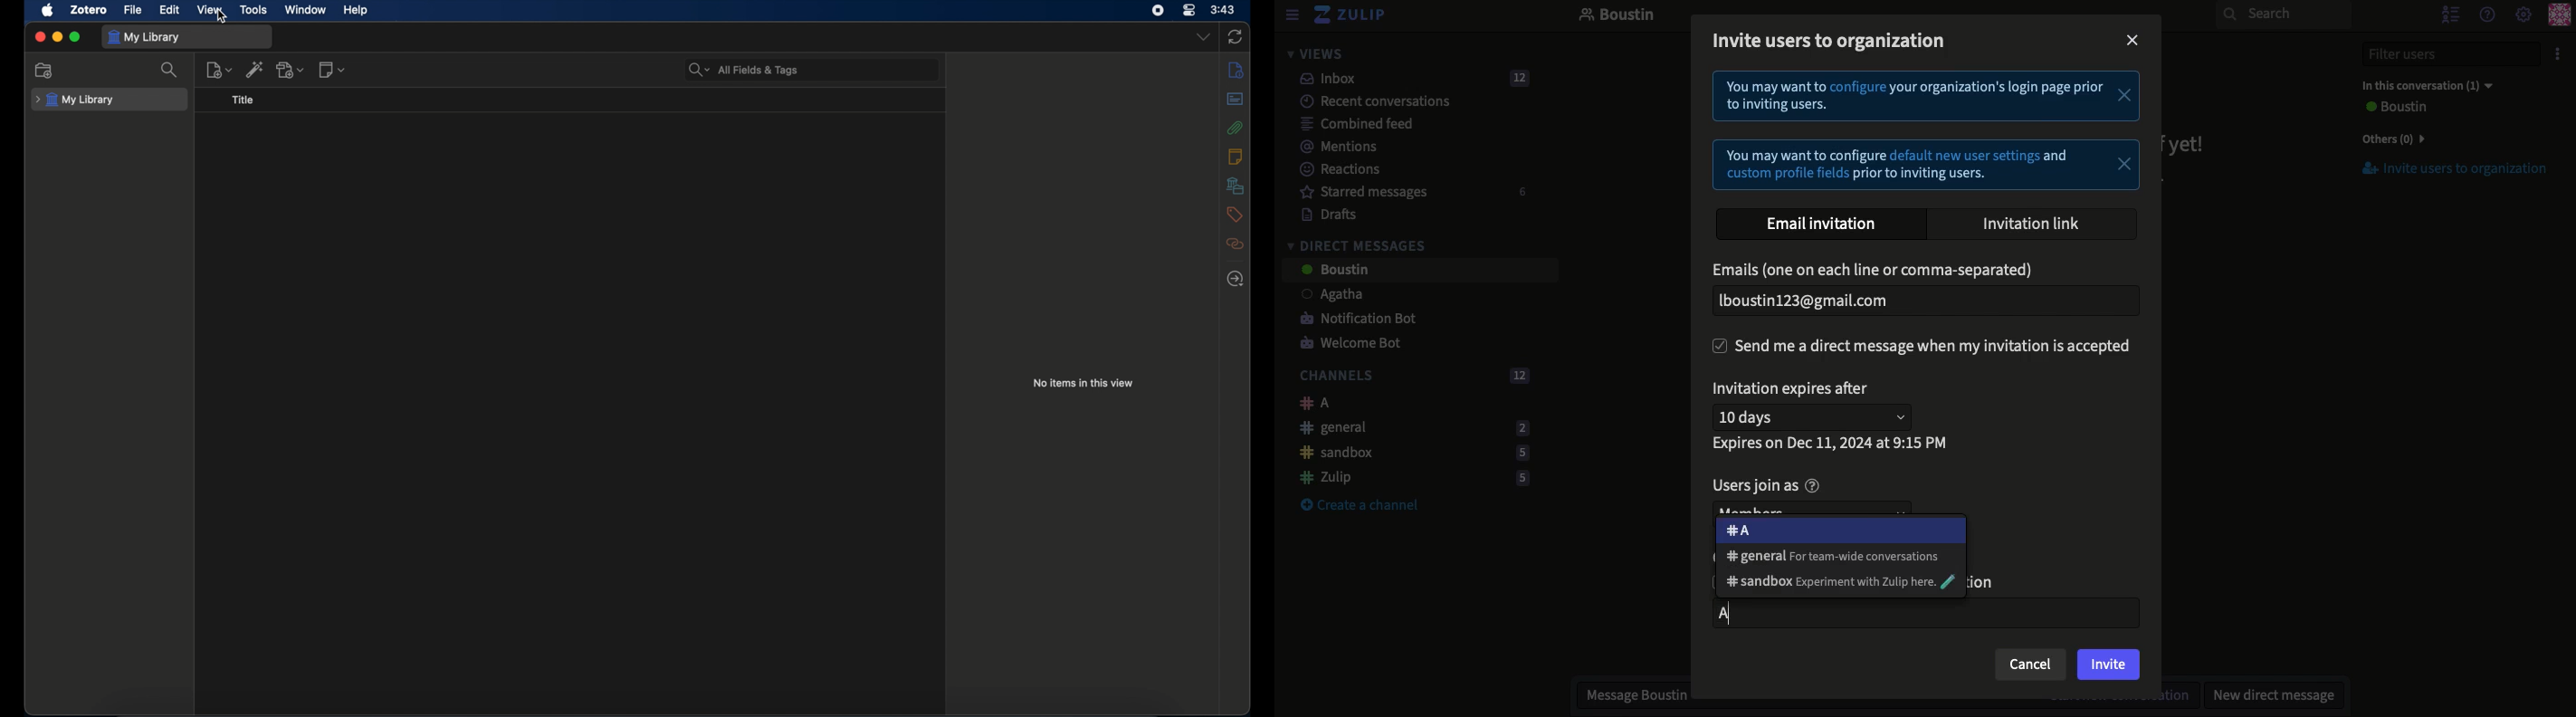 This screenshot has height=728, width=2576. I want to click on Others, so click(2390, 139).